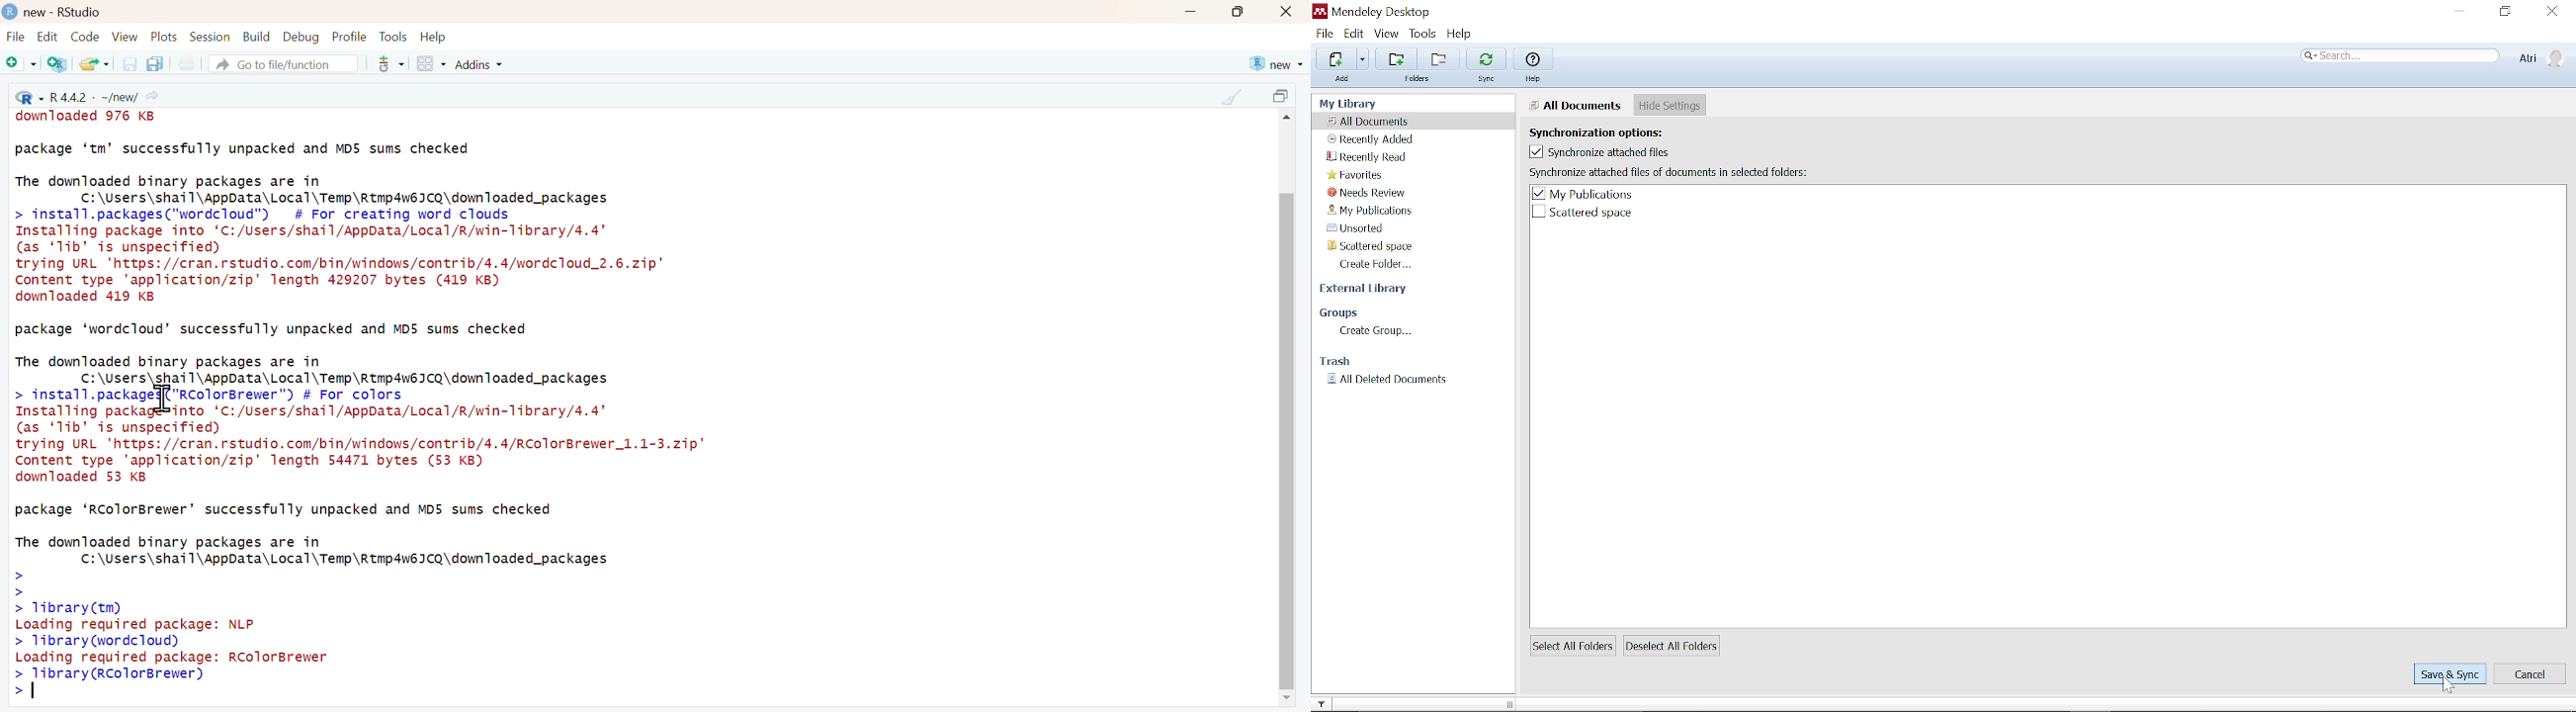  I want to click on Save the current document, so click(130, 64).